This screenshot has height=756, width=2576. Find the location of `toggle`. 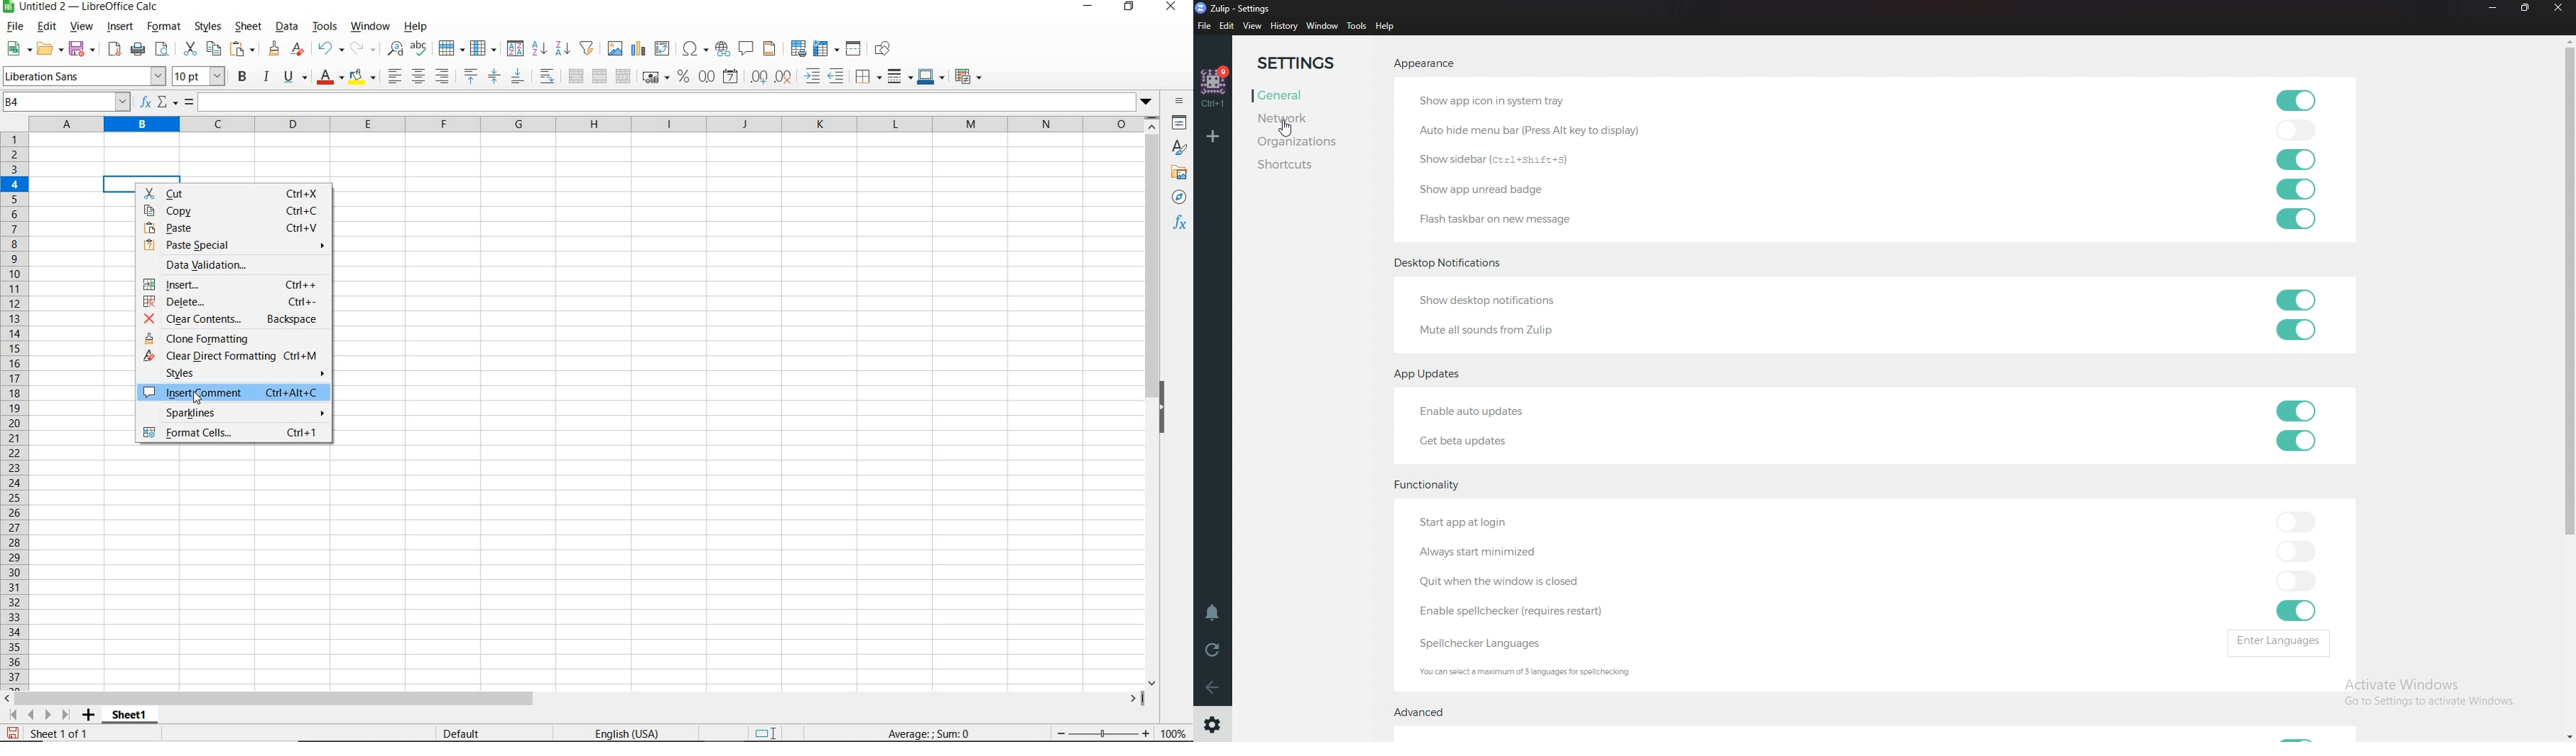

toggle is located at coordinates (2297, 441).